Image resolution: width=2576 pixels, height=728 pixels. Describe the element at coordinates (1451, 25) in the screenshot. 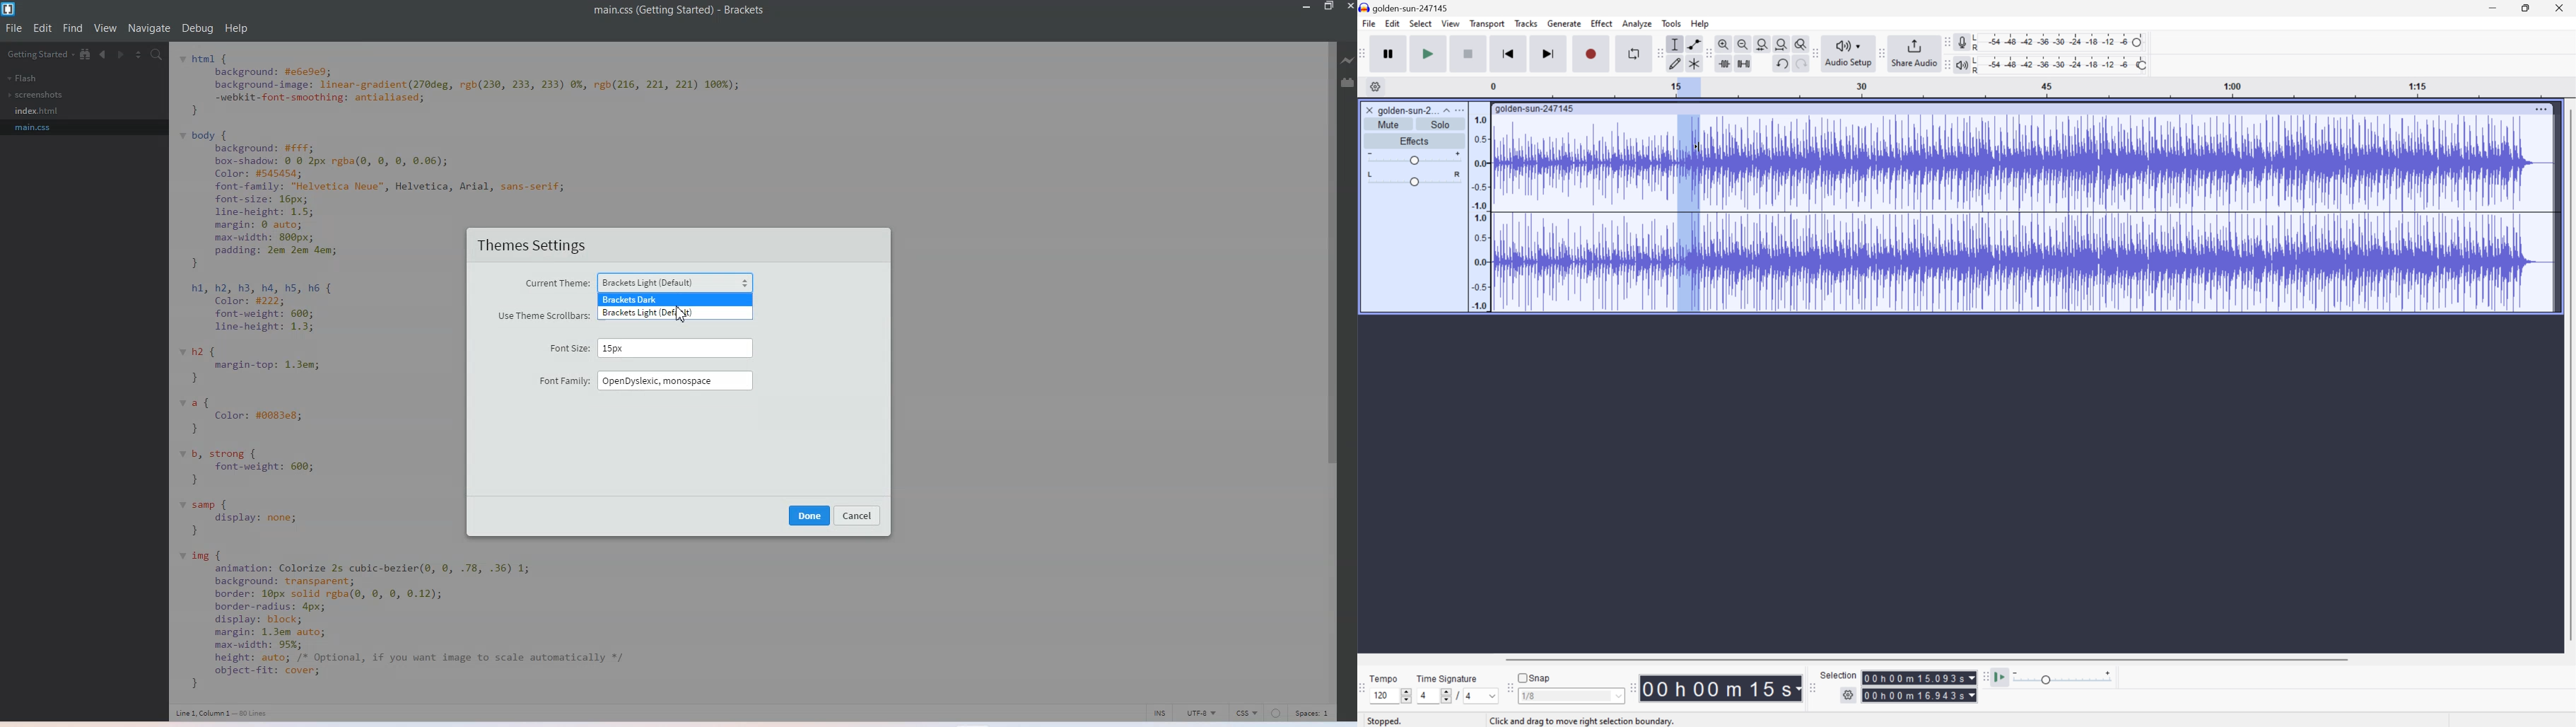

I see `View` at that location.